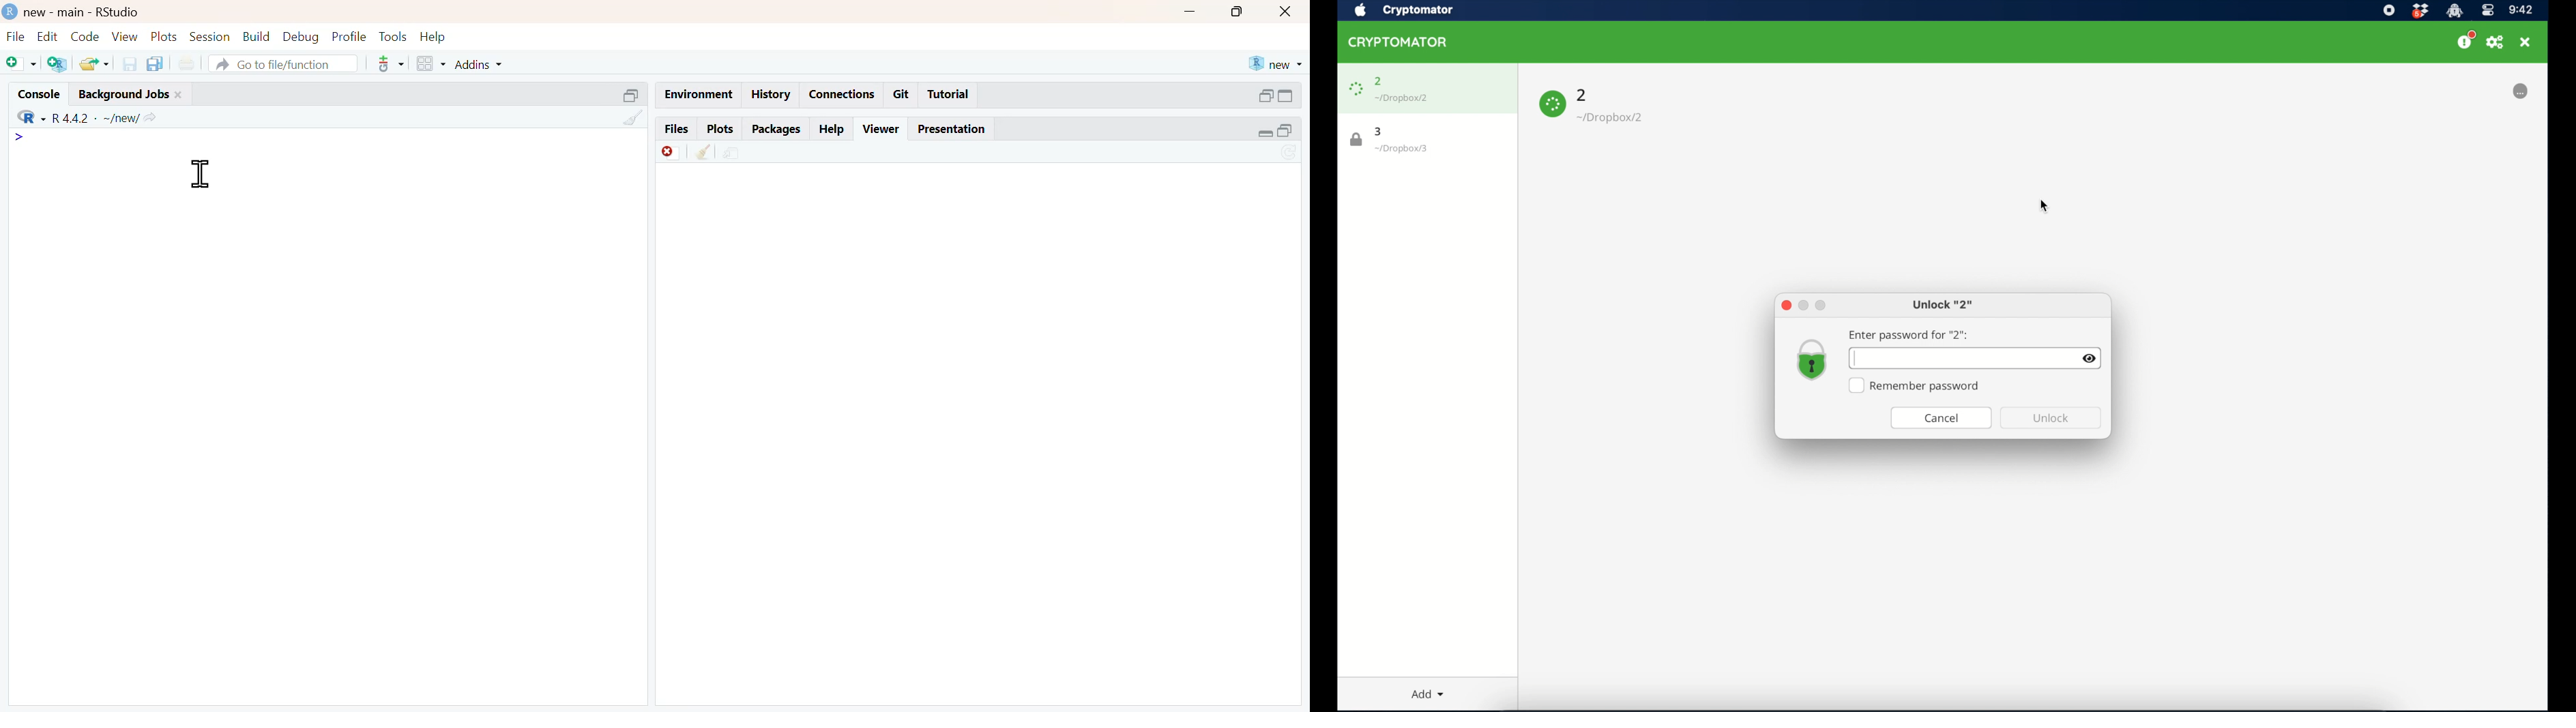 The height and width of the screenshot is (728, 2576). Describe the element at coordinates (1401, 149) in the screenshot. I see `location` at that location.